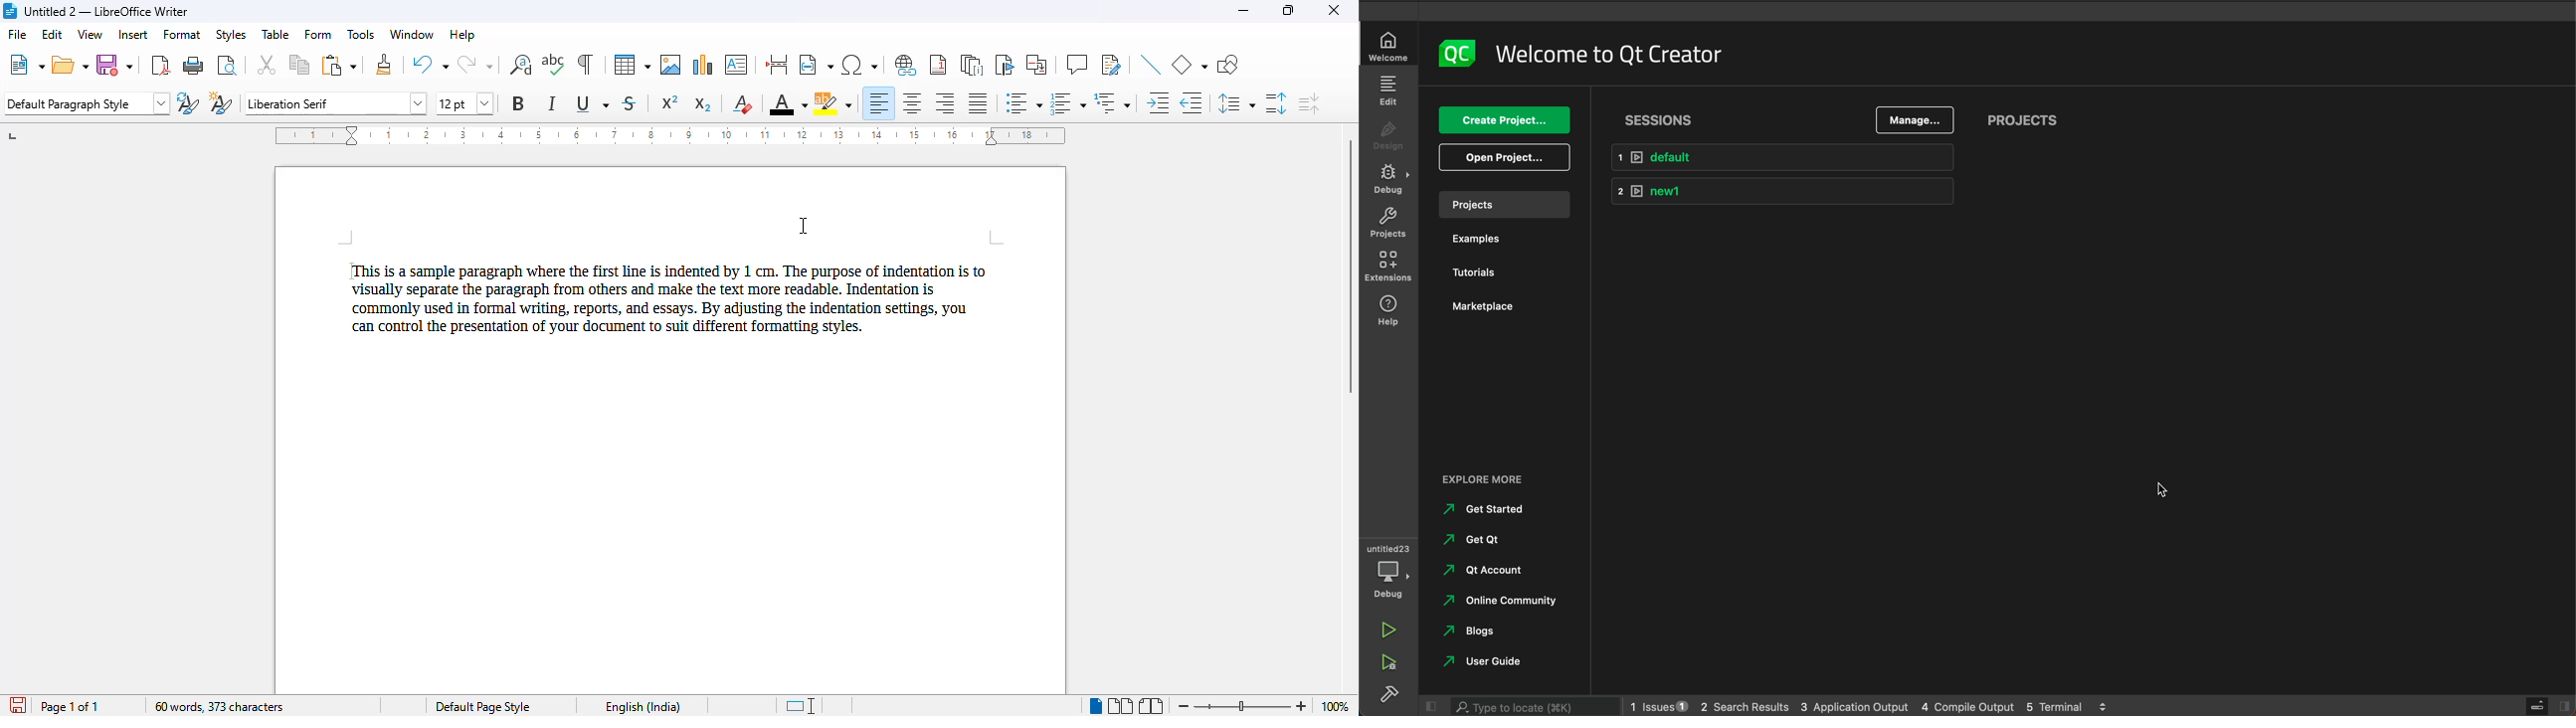 Image resolution: width=2576 pixels, height=728 pixels. What do you see at coordinates (1968, 705) in the screenshot?
I see `compile output` at bounding box center [1968, 705].